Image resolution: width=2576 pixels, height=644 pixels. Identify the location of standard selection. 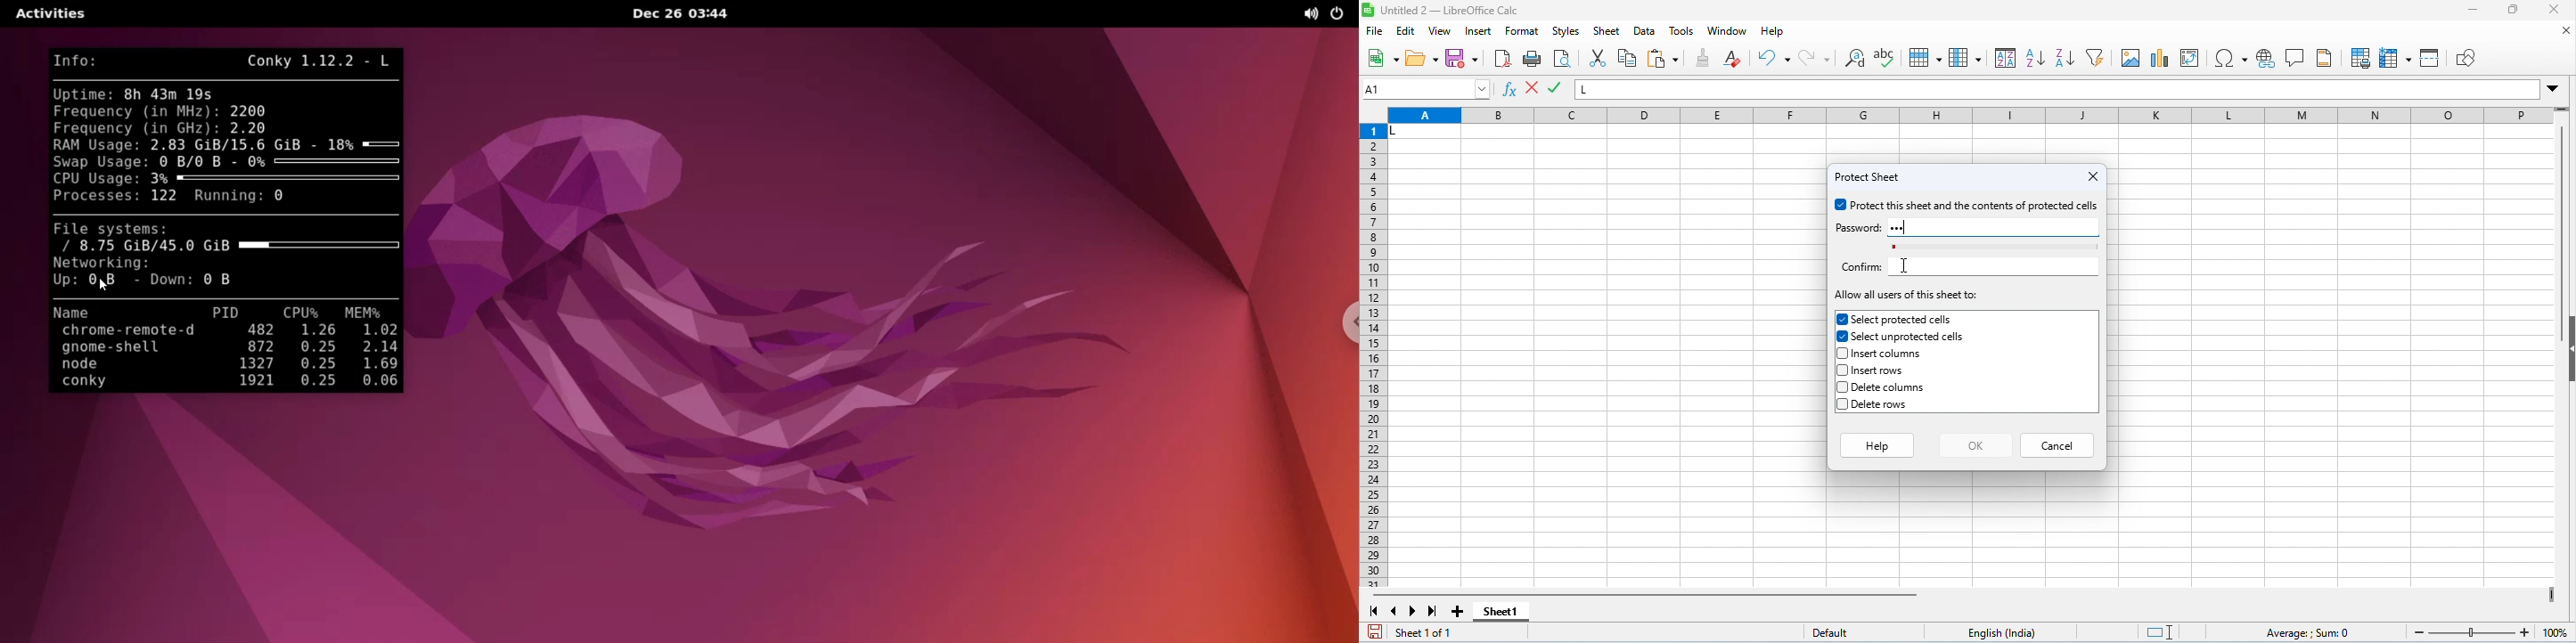
(2162, 632).